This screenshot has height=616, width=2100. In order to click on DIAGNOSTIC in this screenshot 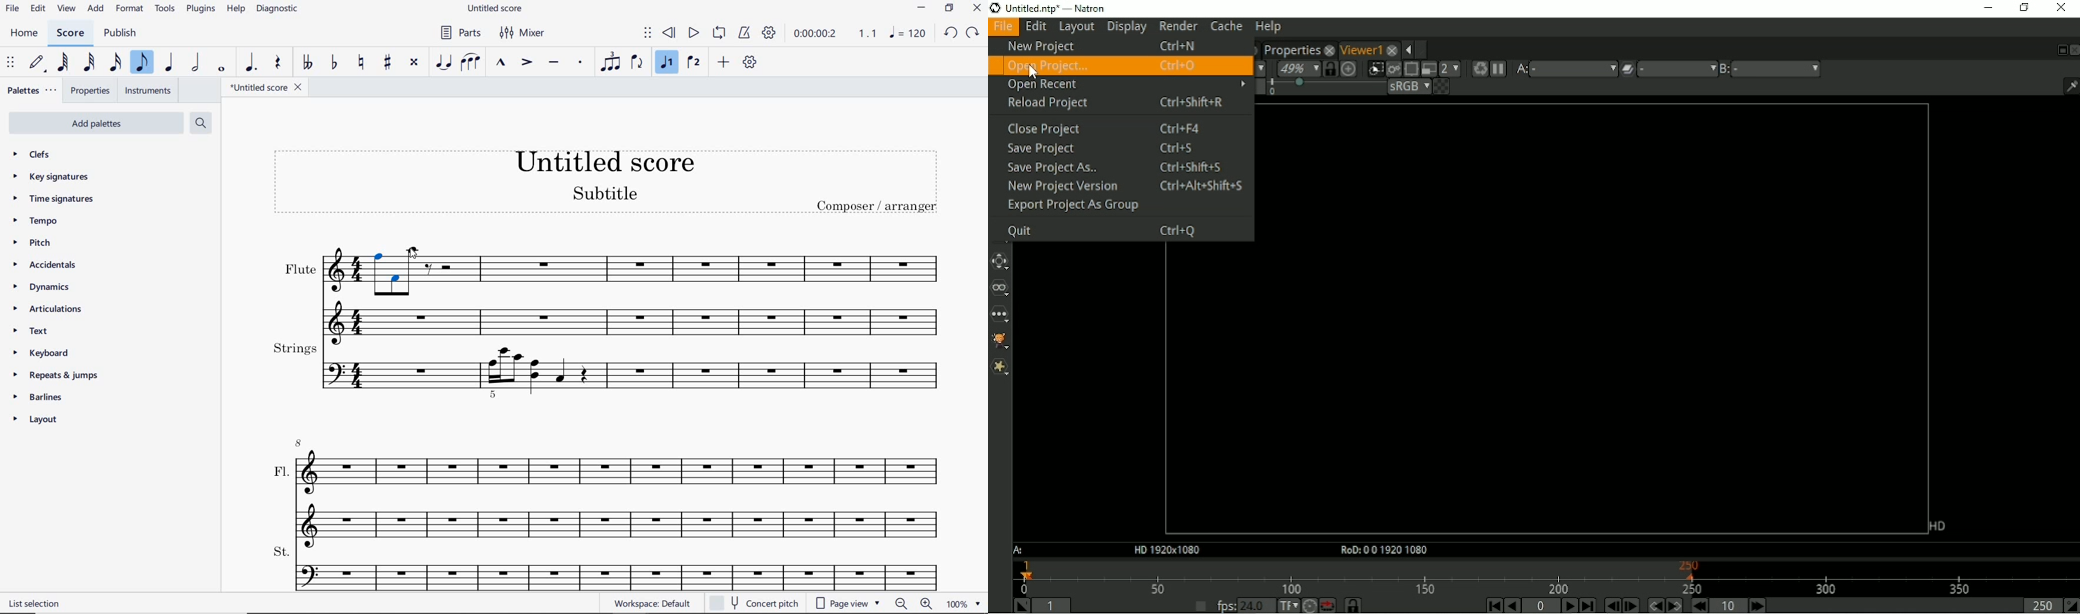, I will do `click(279, 9)`.